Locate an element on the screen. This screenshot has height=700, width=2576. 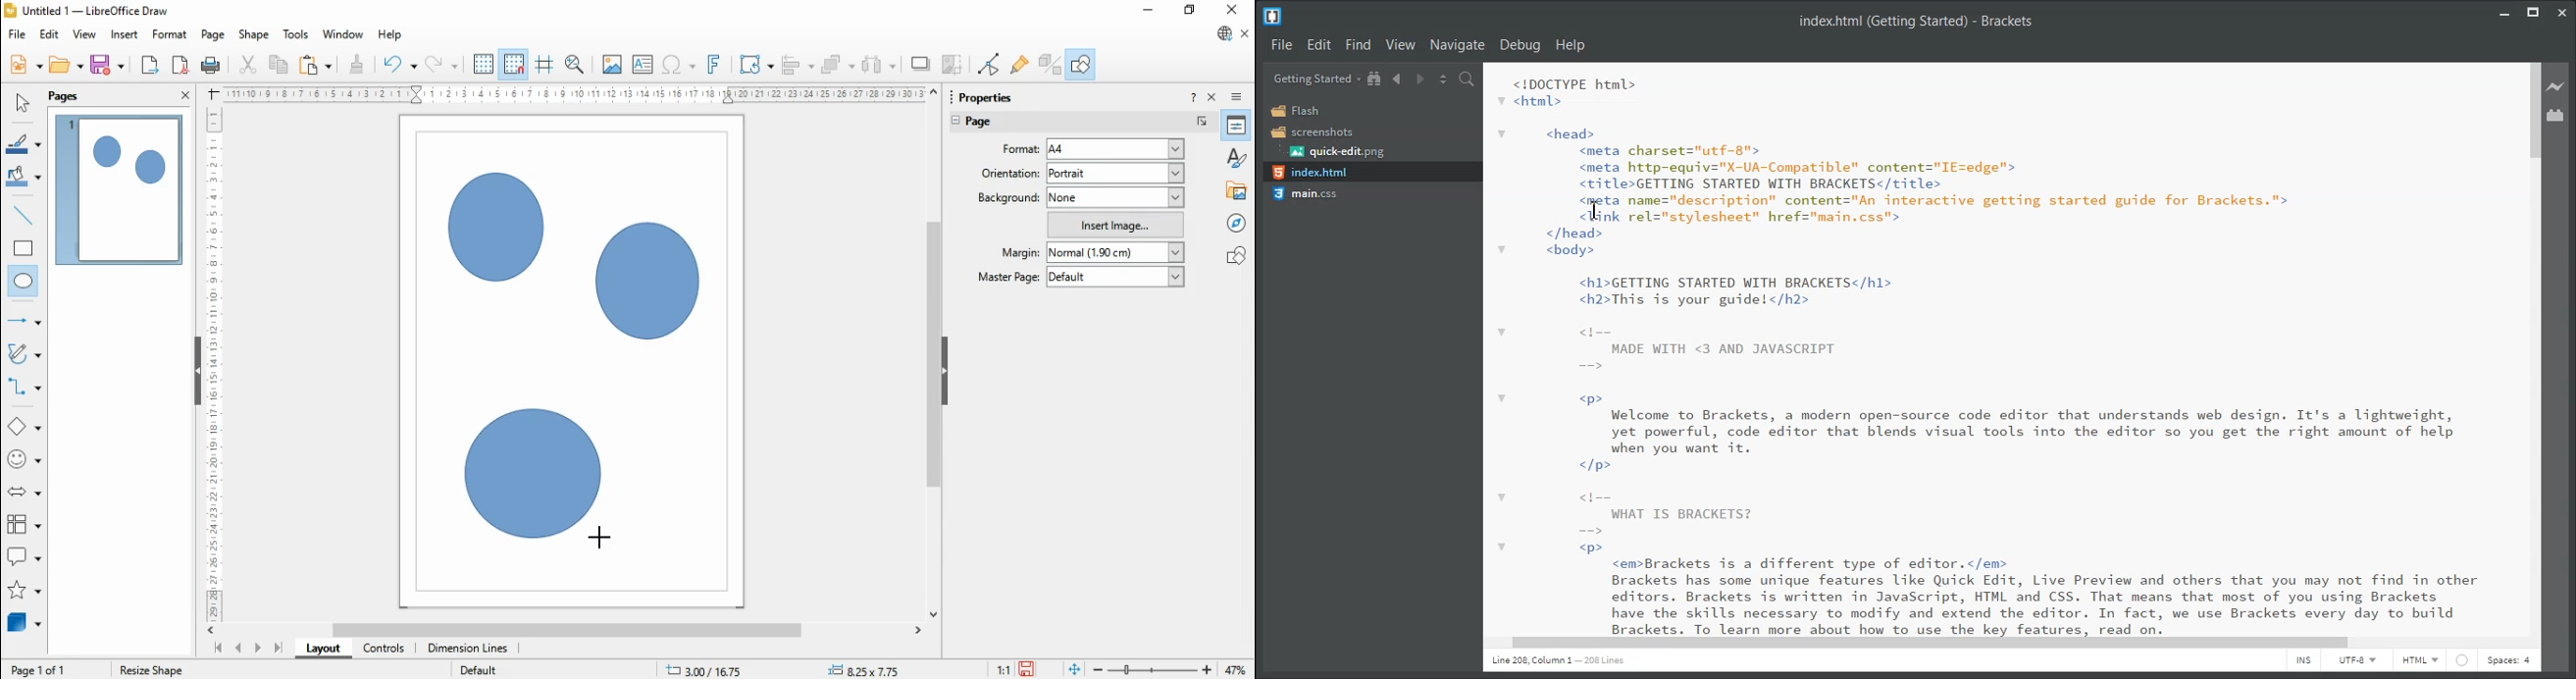
Properties is located at coordinates (986, 97).